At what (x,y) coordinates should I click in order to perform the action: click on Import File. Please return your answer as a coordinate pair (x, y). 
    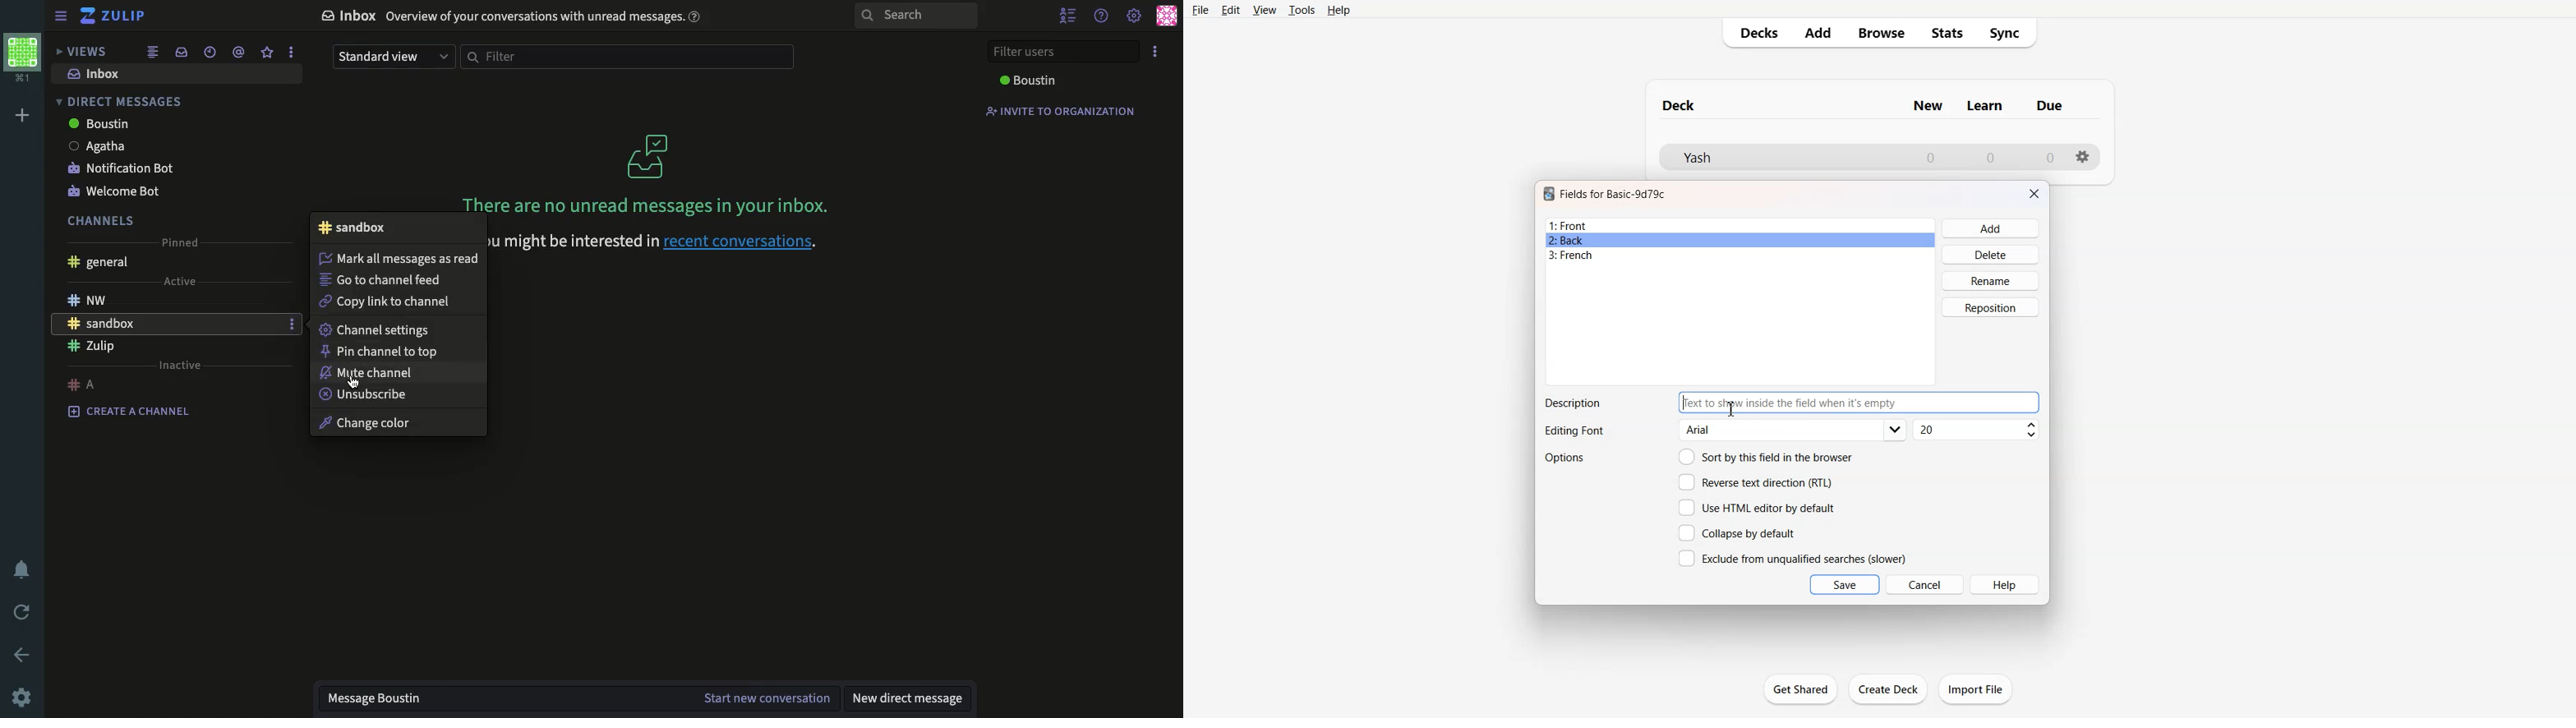
    Looking at the image, I should click on (1975, 689).